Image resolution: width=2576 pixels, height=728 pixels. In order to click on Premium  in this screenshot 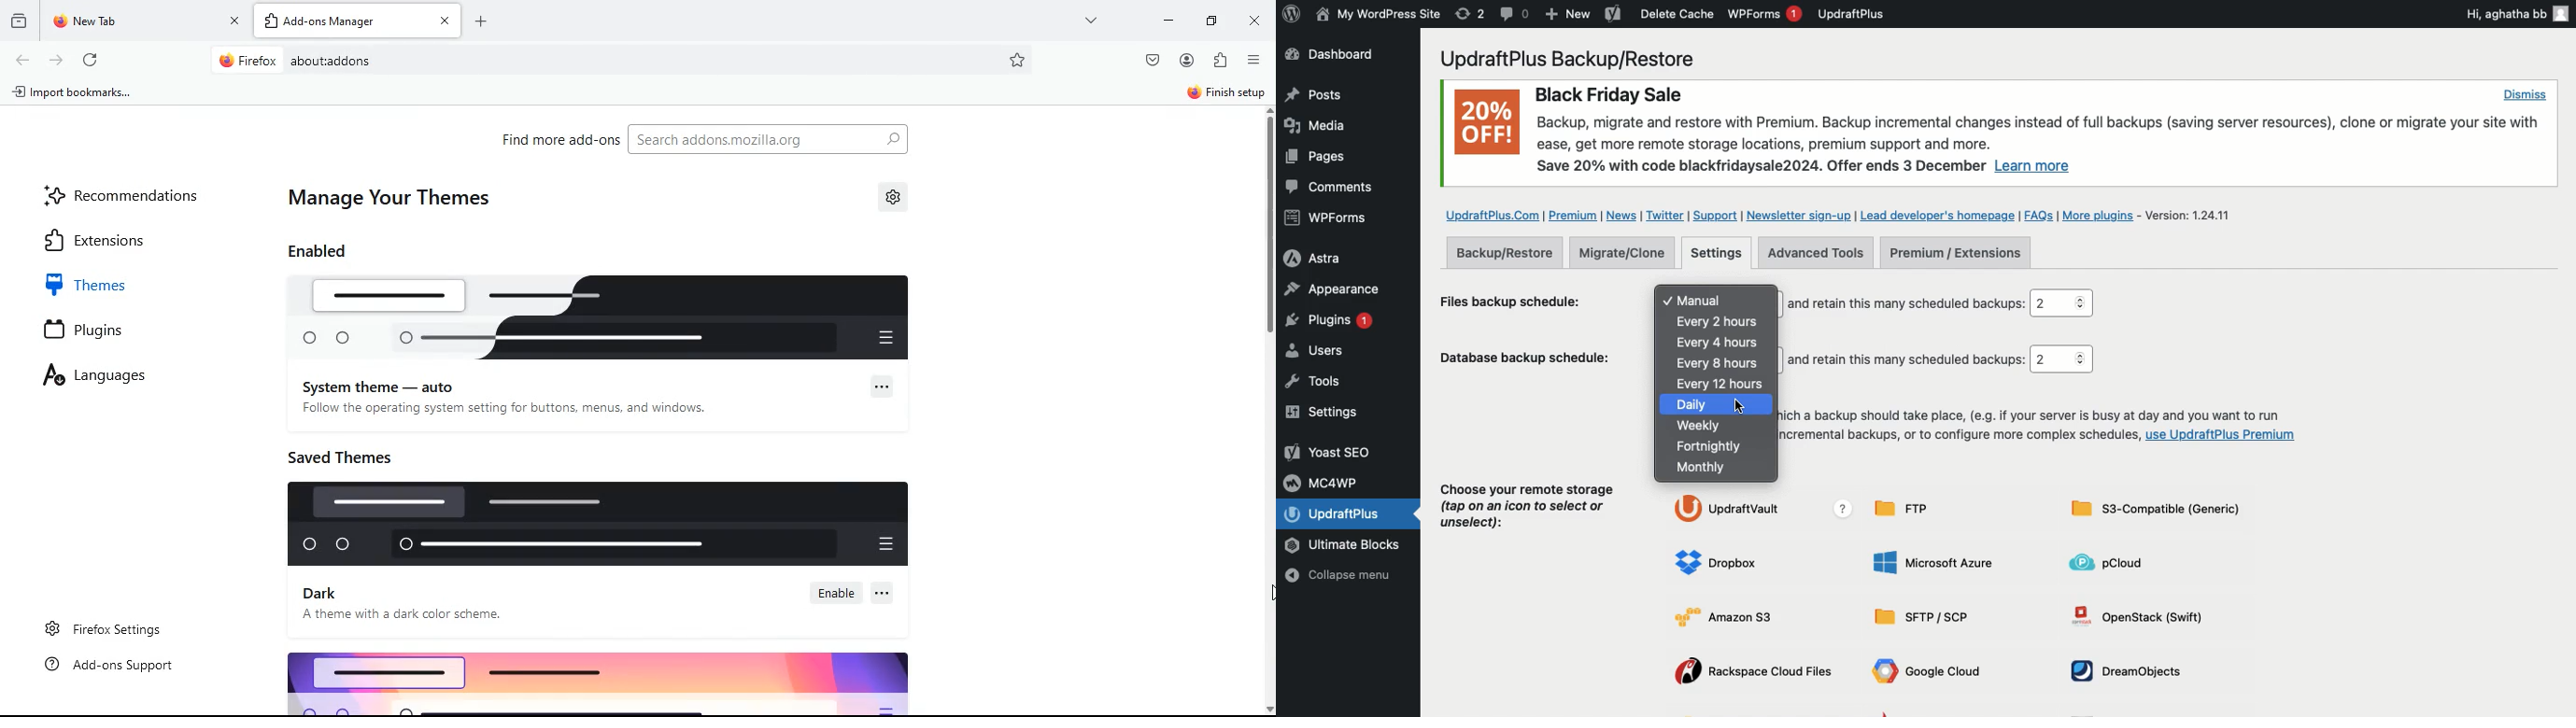, I will do `click(1575, 216)`.